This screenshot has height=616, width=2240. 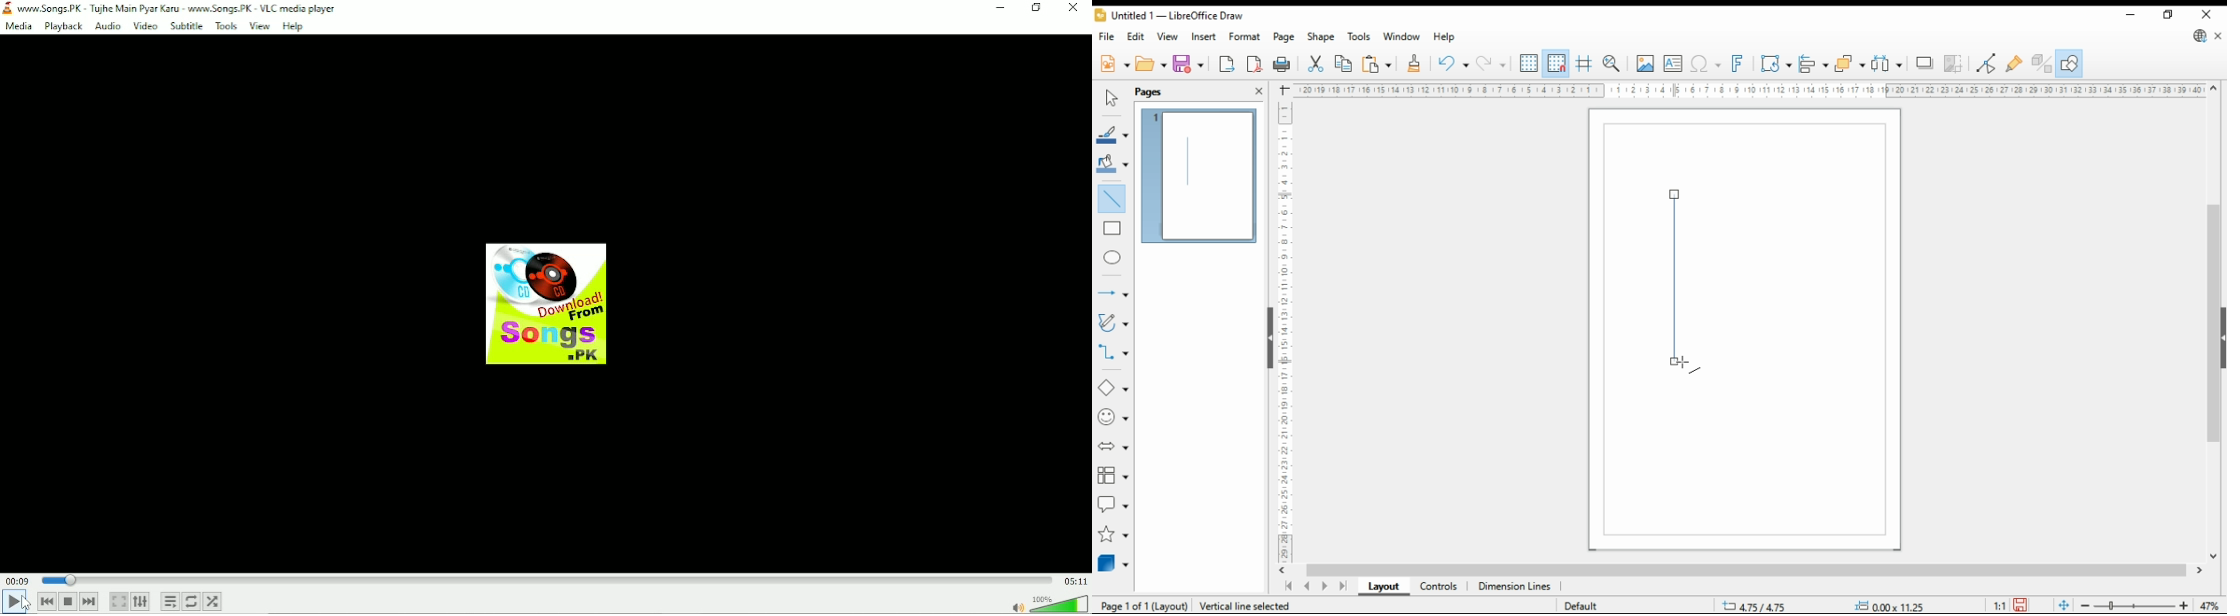 What do you see at coordinates (1889, 64) in the screenshot?
I see `select at least three objects to distribute` at bounding box center [1889, 64].